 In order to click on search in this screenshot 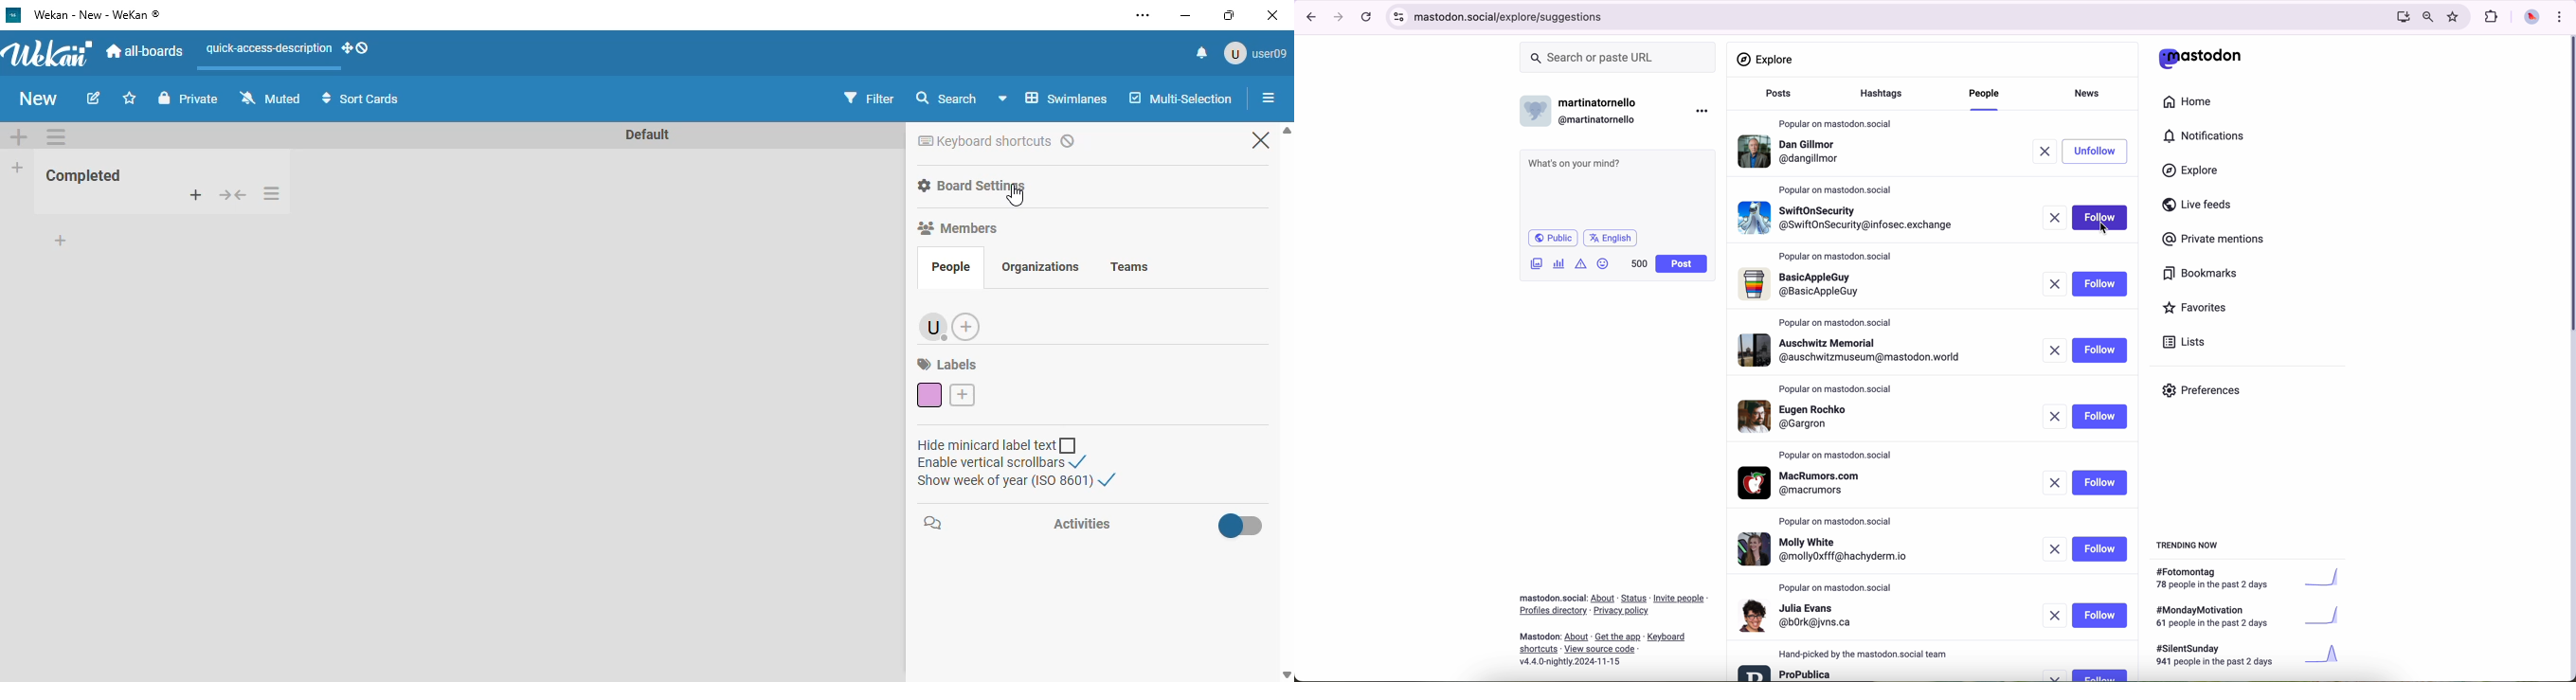, I will do `click(948, 99)`.